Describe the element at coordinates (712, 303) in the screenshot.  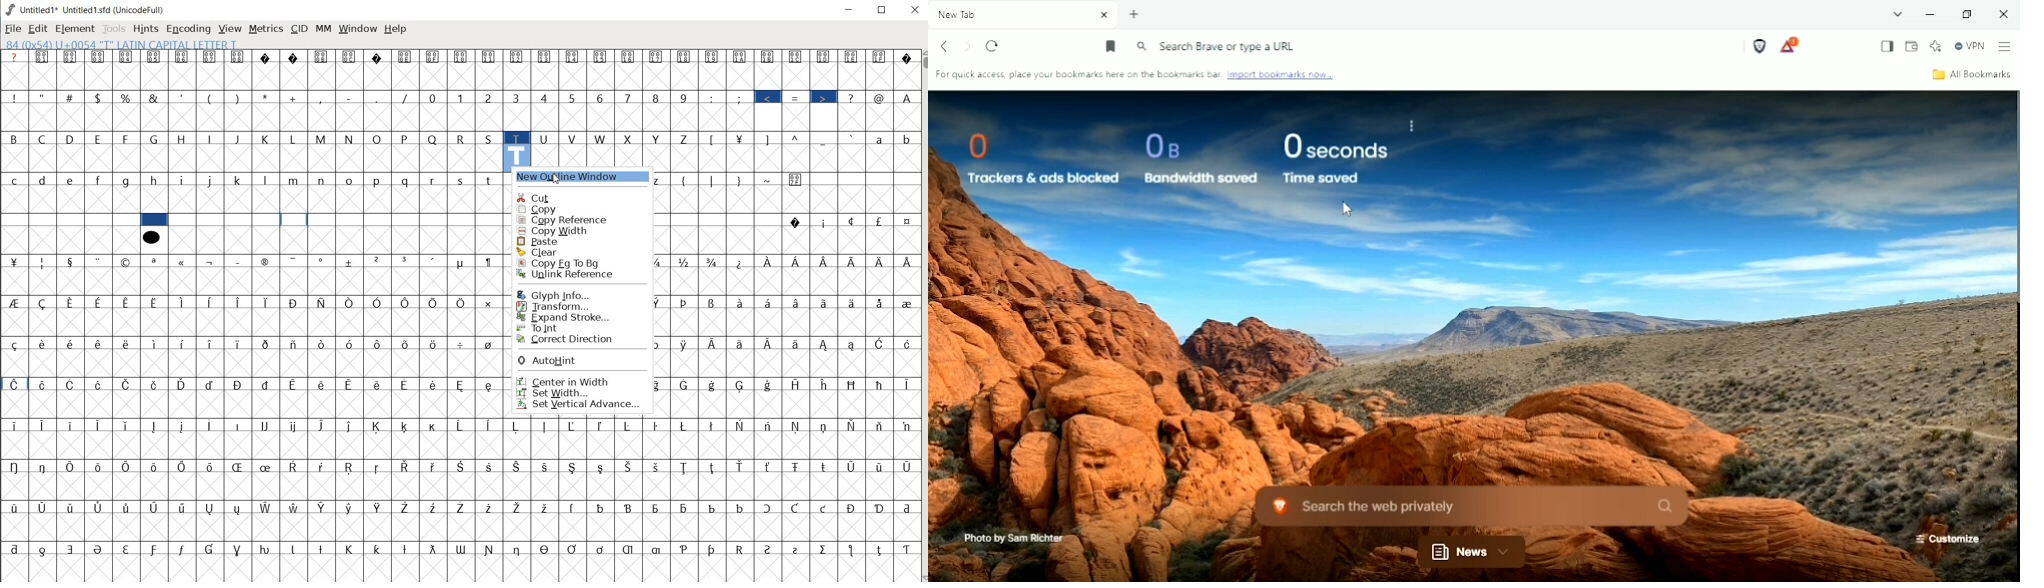
I see `Symbol` at that location.